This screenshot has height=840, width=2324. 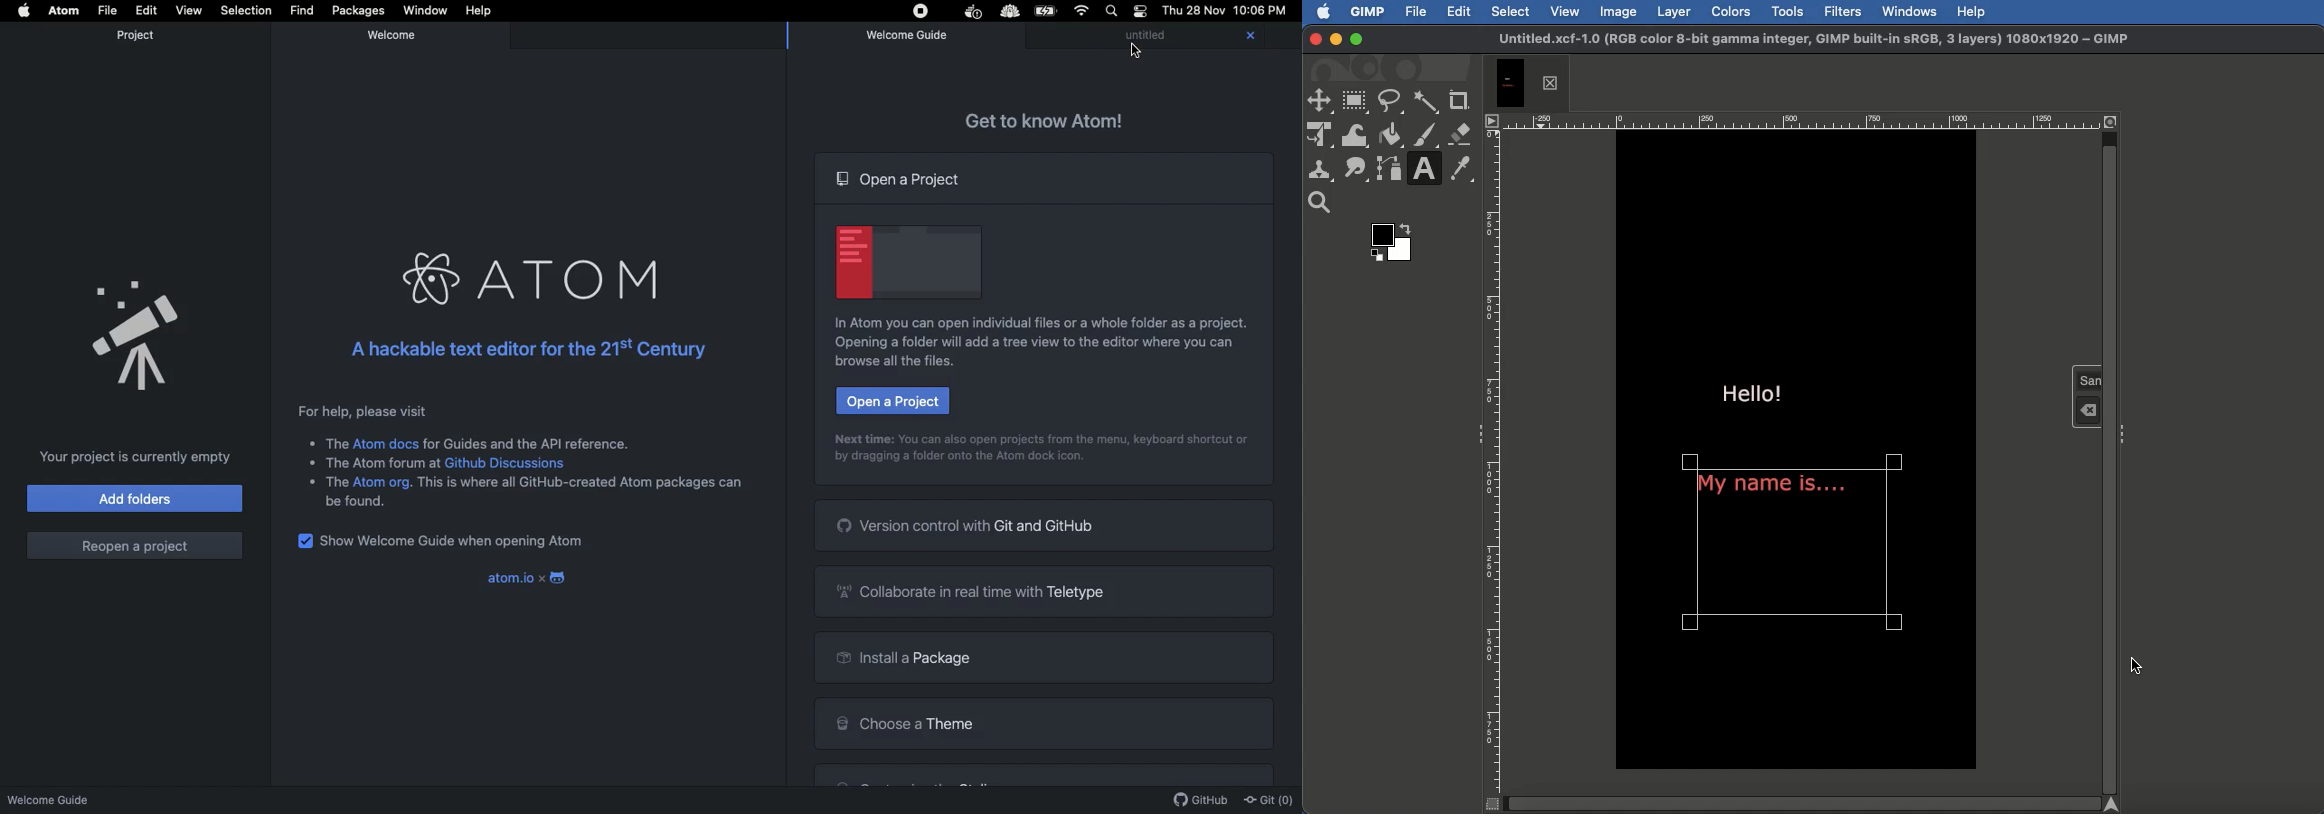 I want to click on Selection, so click(x=244, y=11).